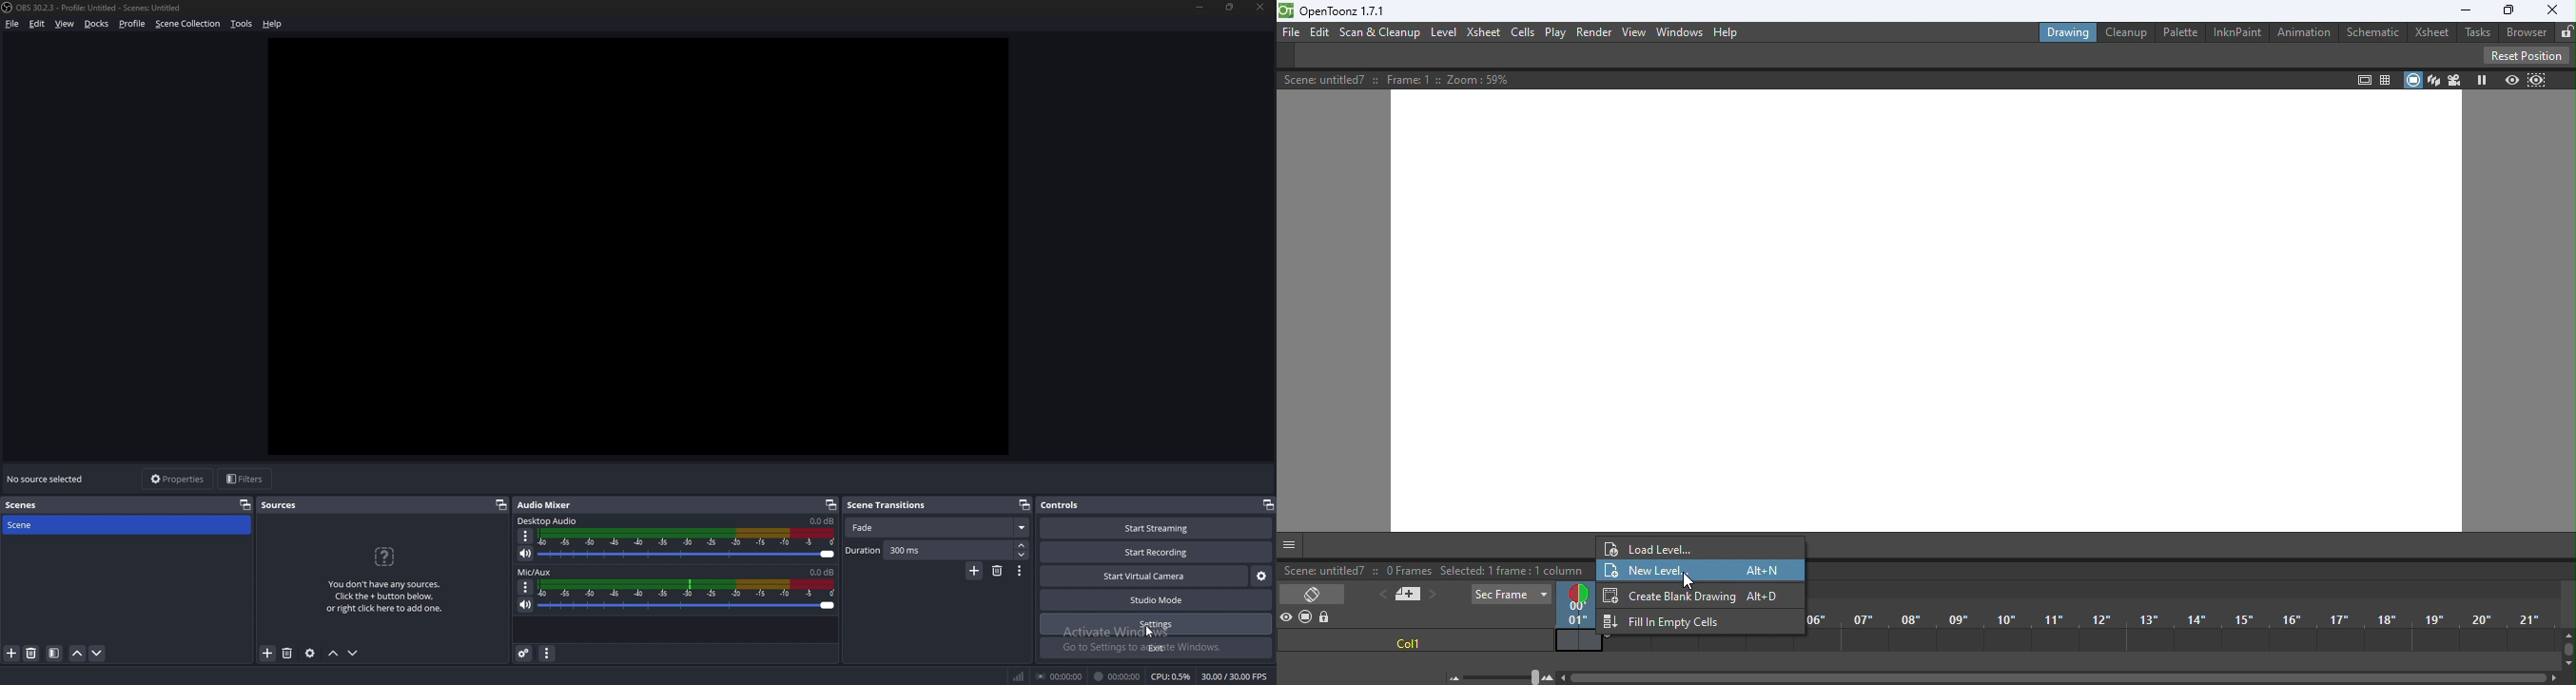 This screenshot has width=2576, height=700. I want to click on move sources up, so click(334, 654).